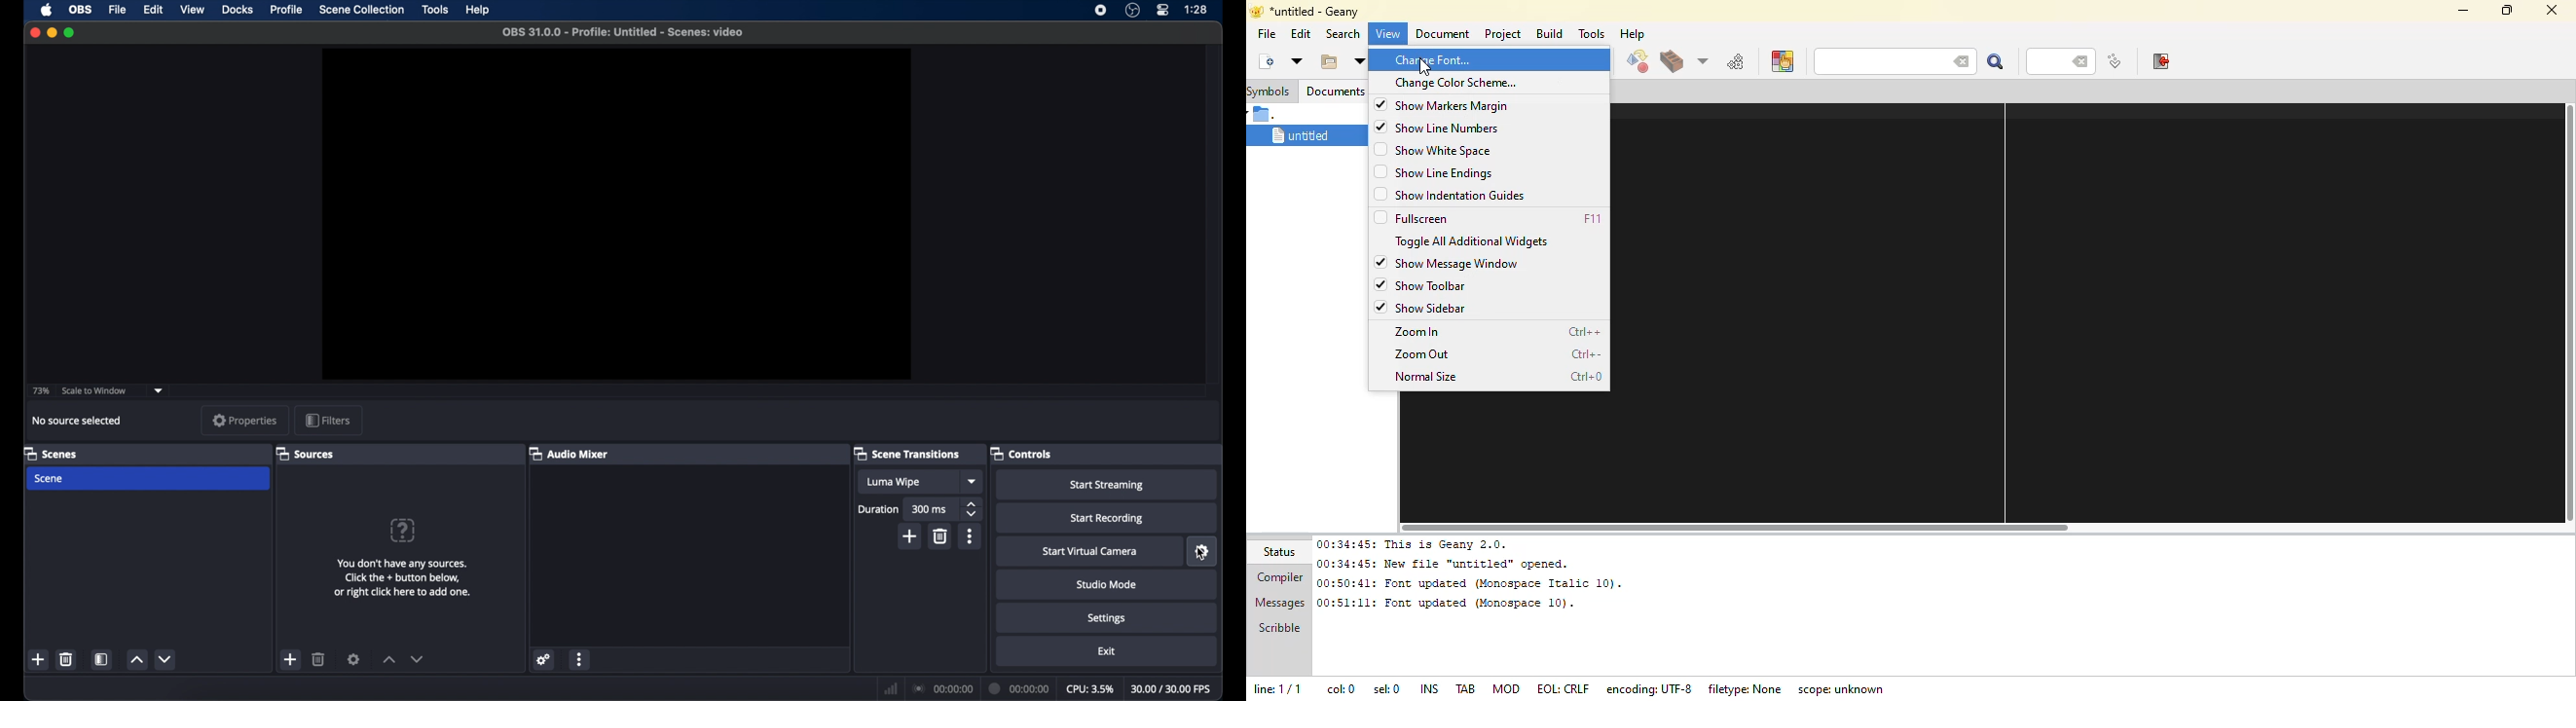  Describe the element at coordinates (1101, 10) in the screenshot. I see `screen recorder icon` at that location.